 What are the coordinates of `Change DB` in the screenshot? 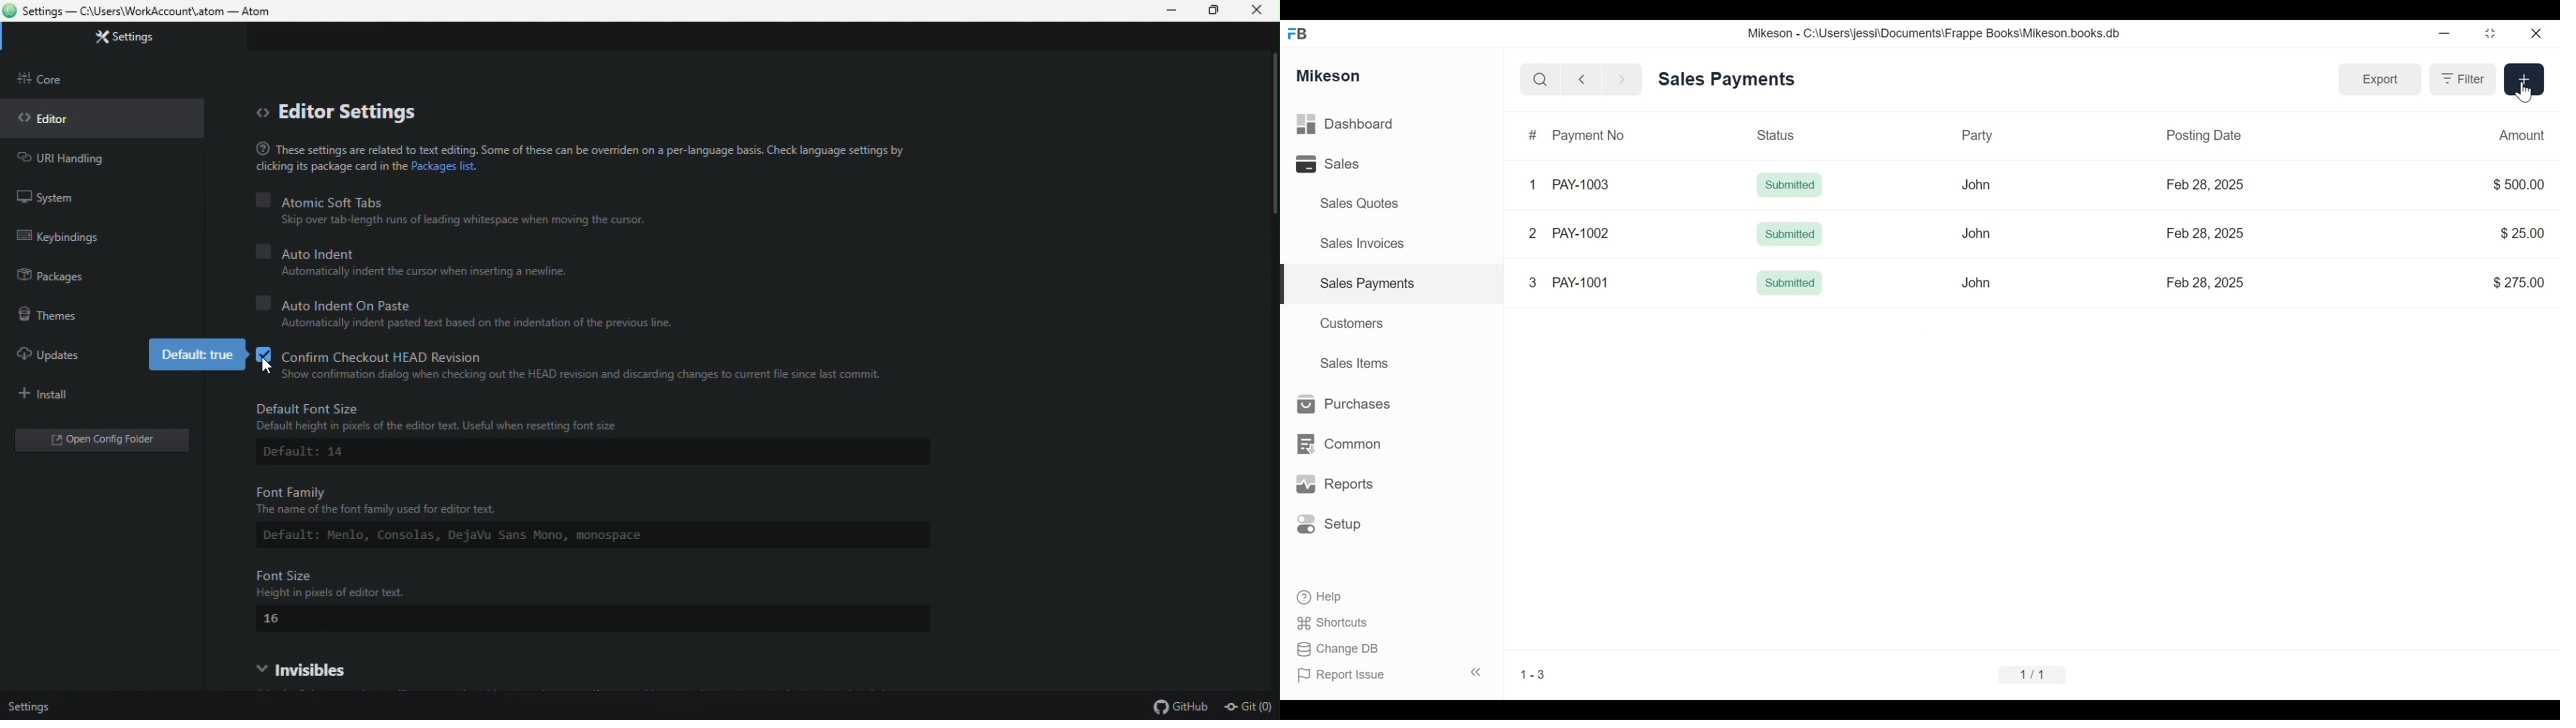 It's located at (1341, 649).